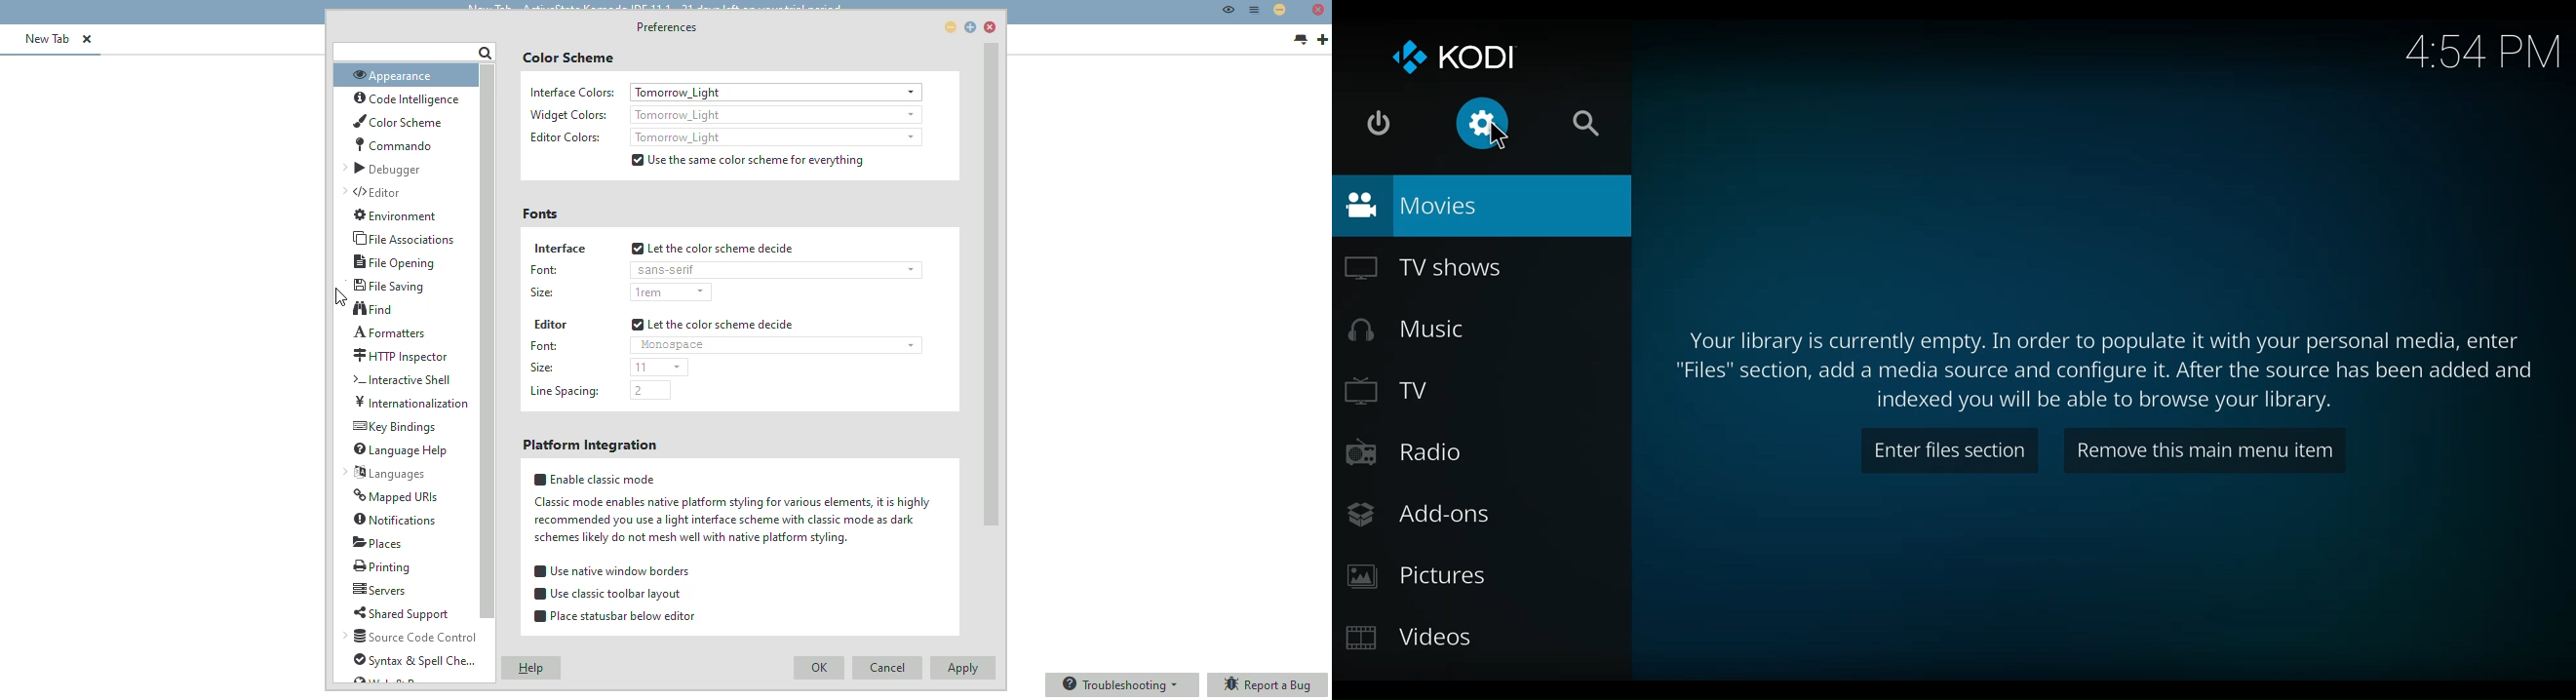 The image size is (2576, 700). I want to click on Settings, so click(1480, 124).